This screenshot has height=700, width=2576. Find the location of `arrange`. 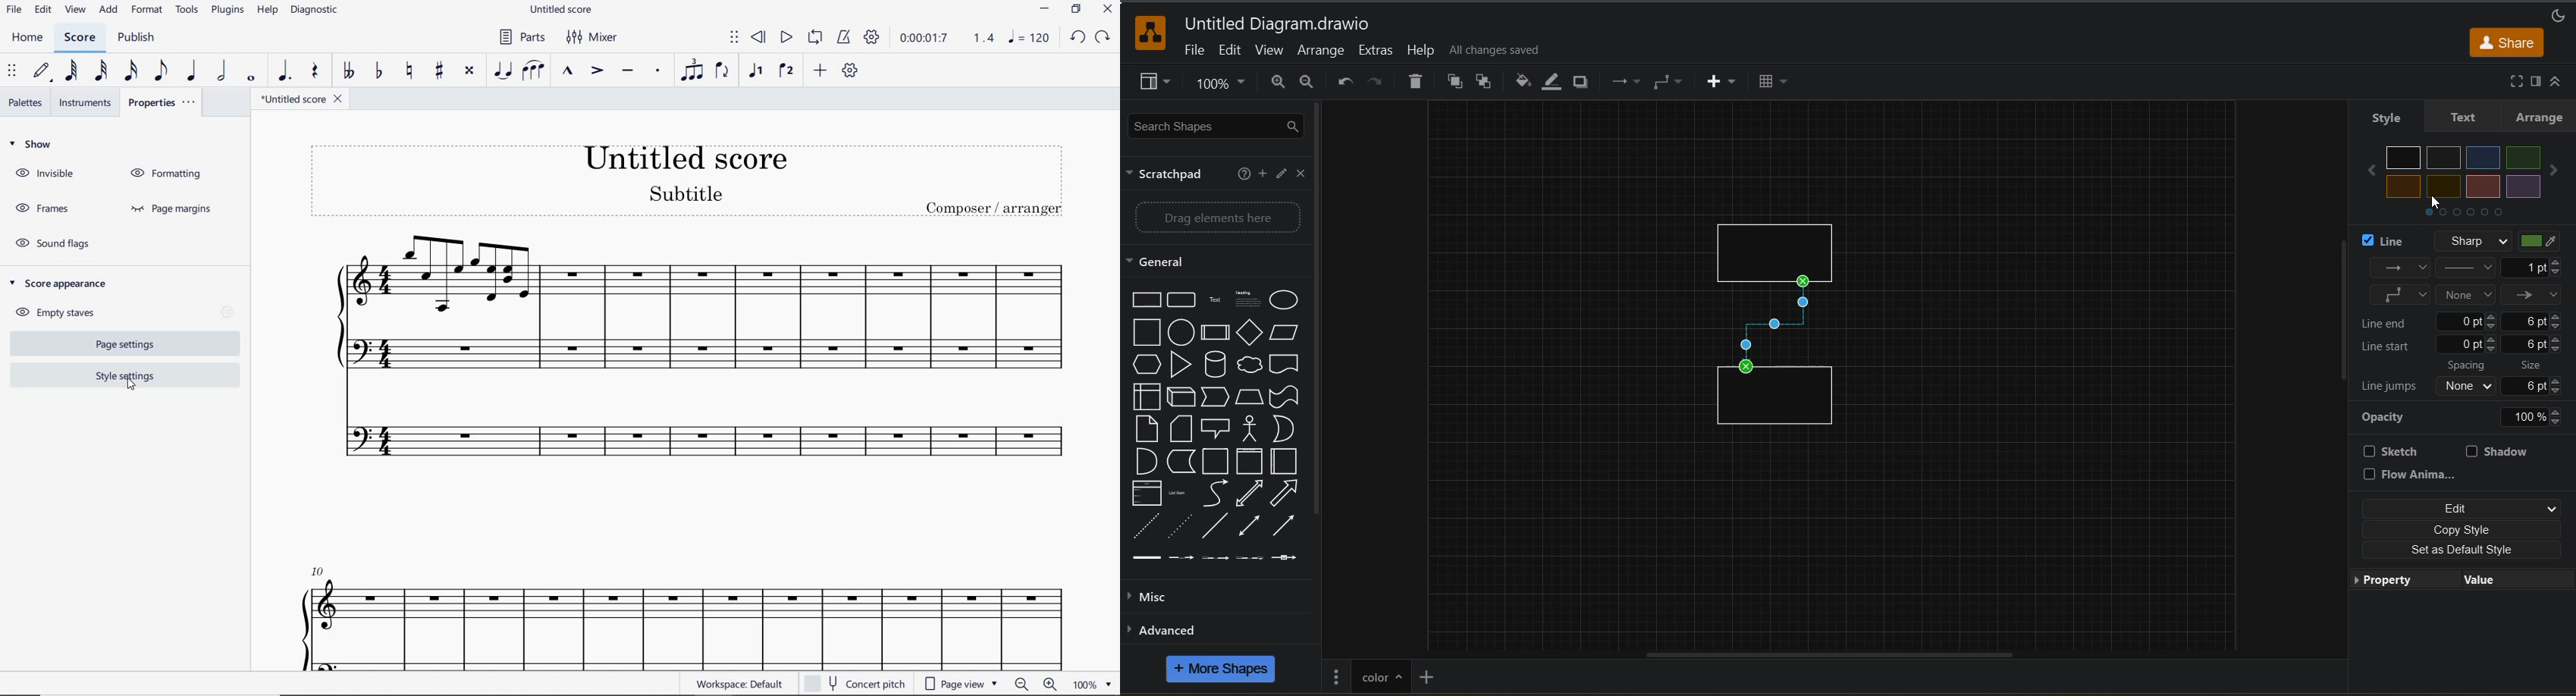

arrange is located at coordinates (1321, 52).